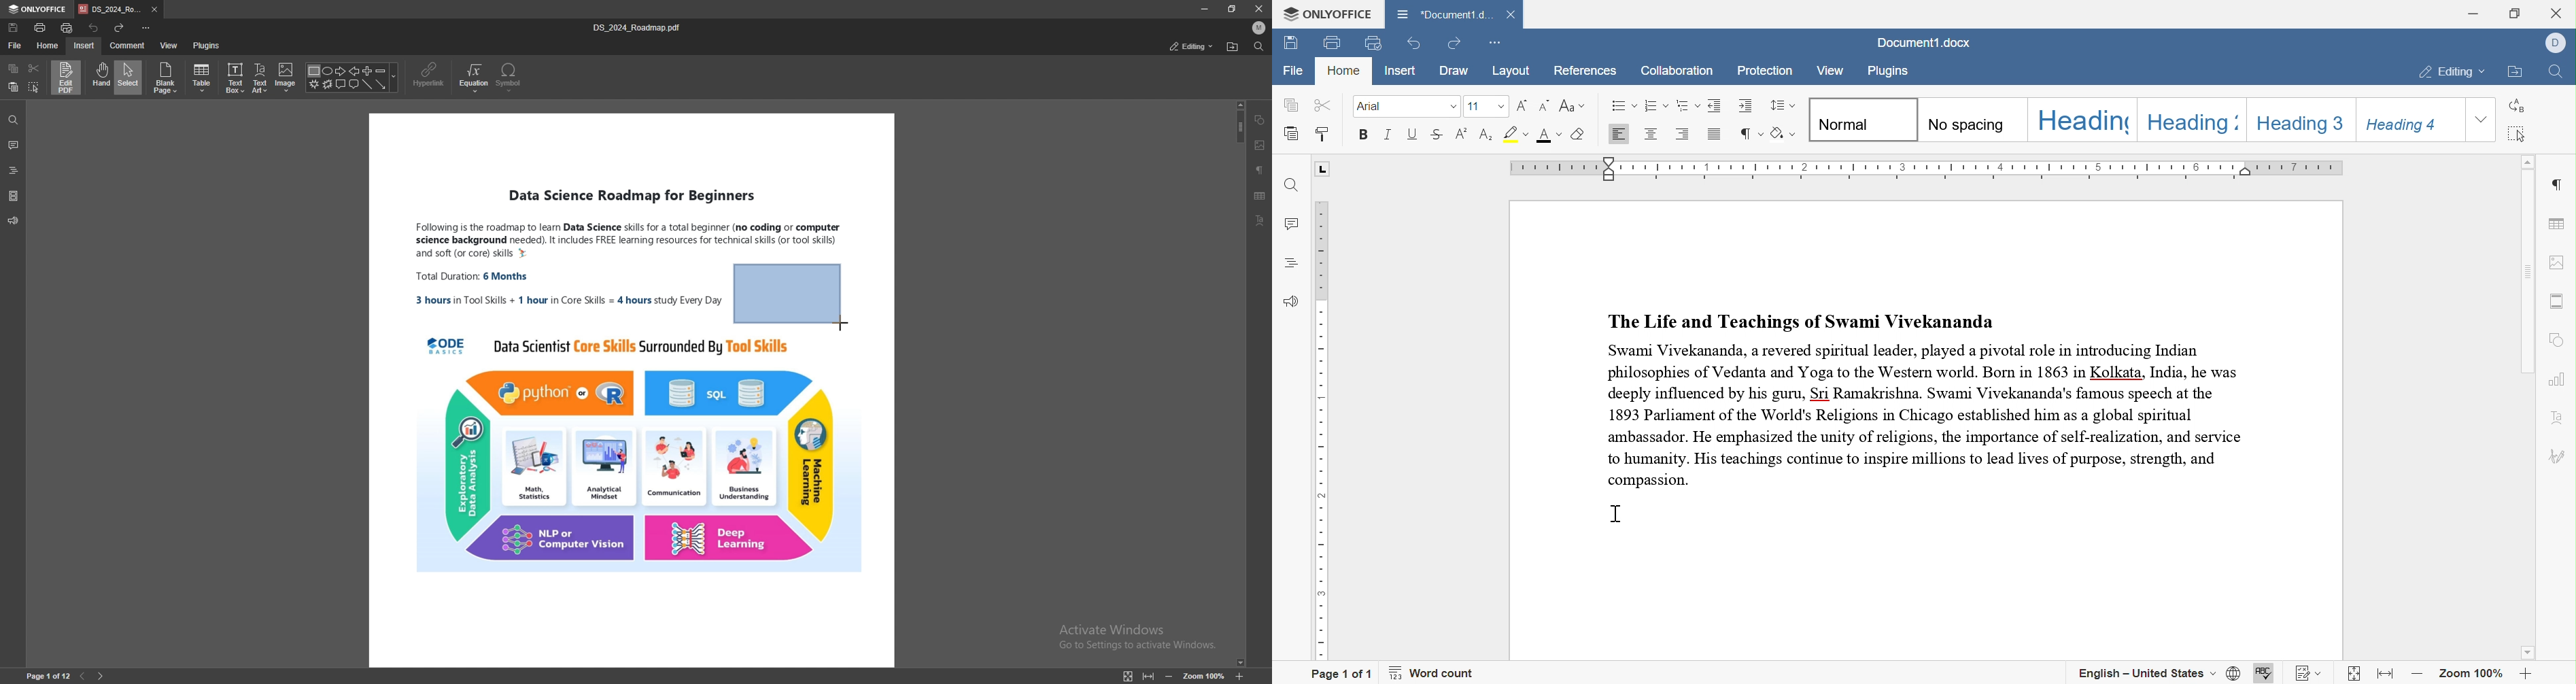  I want to click on print, so click(40, 27).